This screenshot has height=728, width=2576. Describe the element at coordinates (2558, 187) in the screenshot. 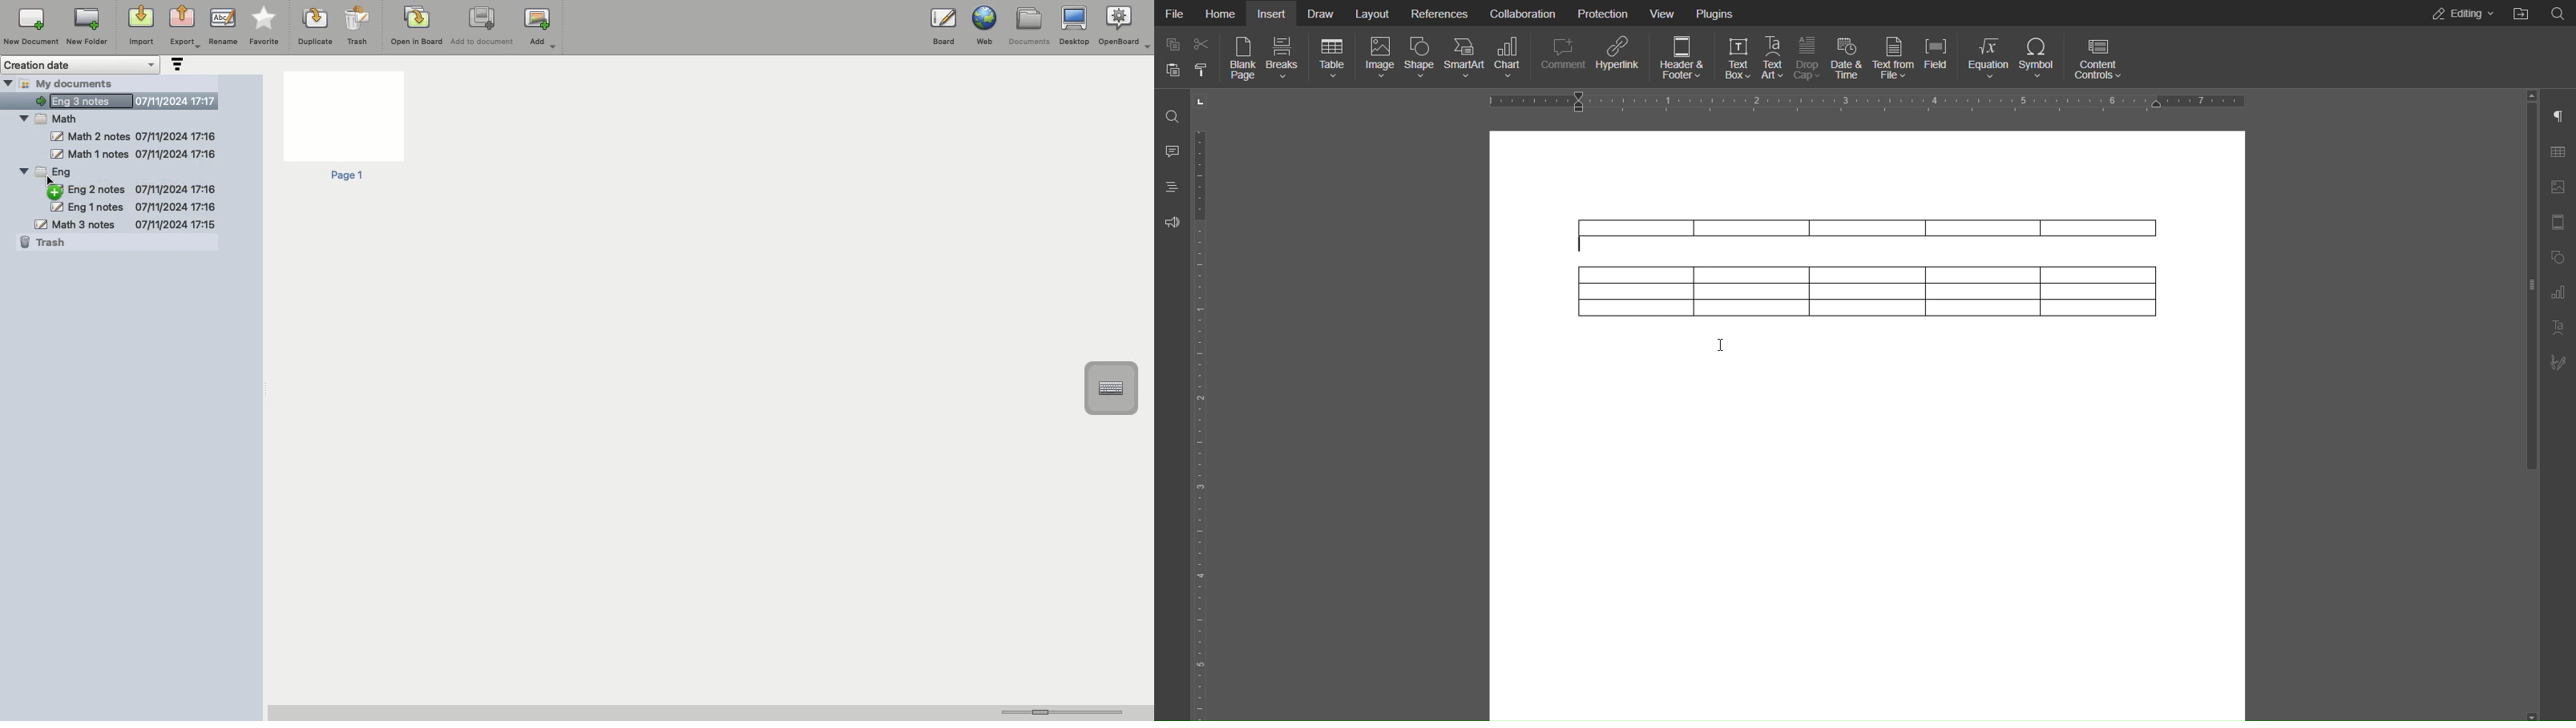

I see `Image Settings` at that location.